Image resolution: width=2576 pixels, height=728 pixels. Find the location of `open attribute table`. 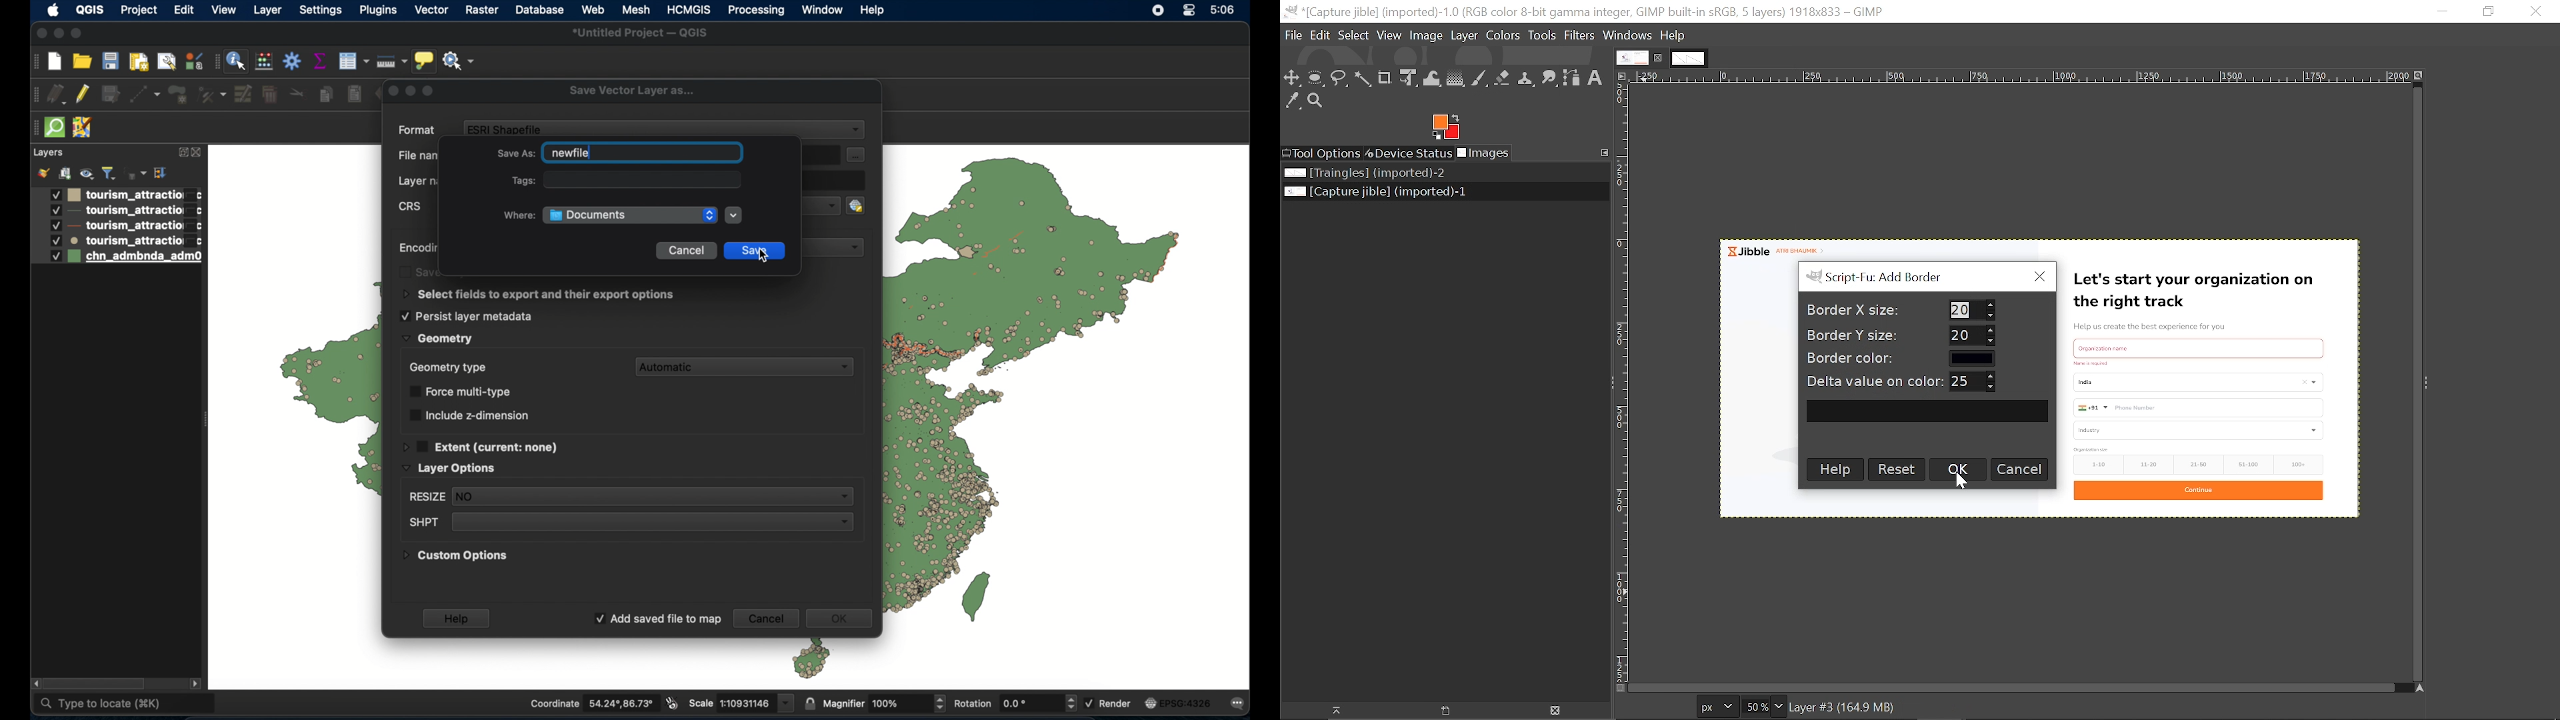

open attribute table is located at coordinates (353, 62).